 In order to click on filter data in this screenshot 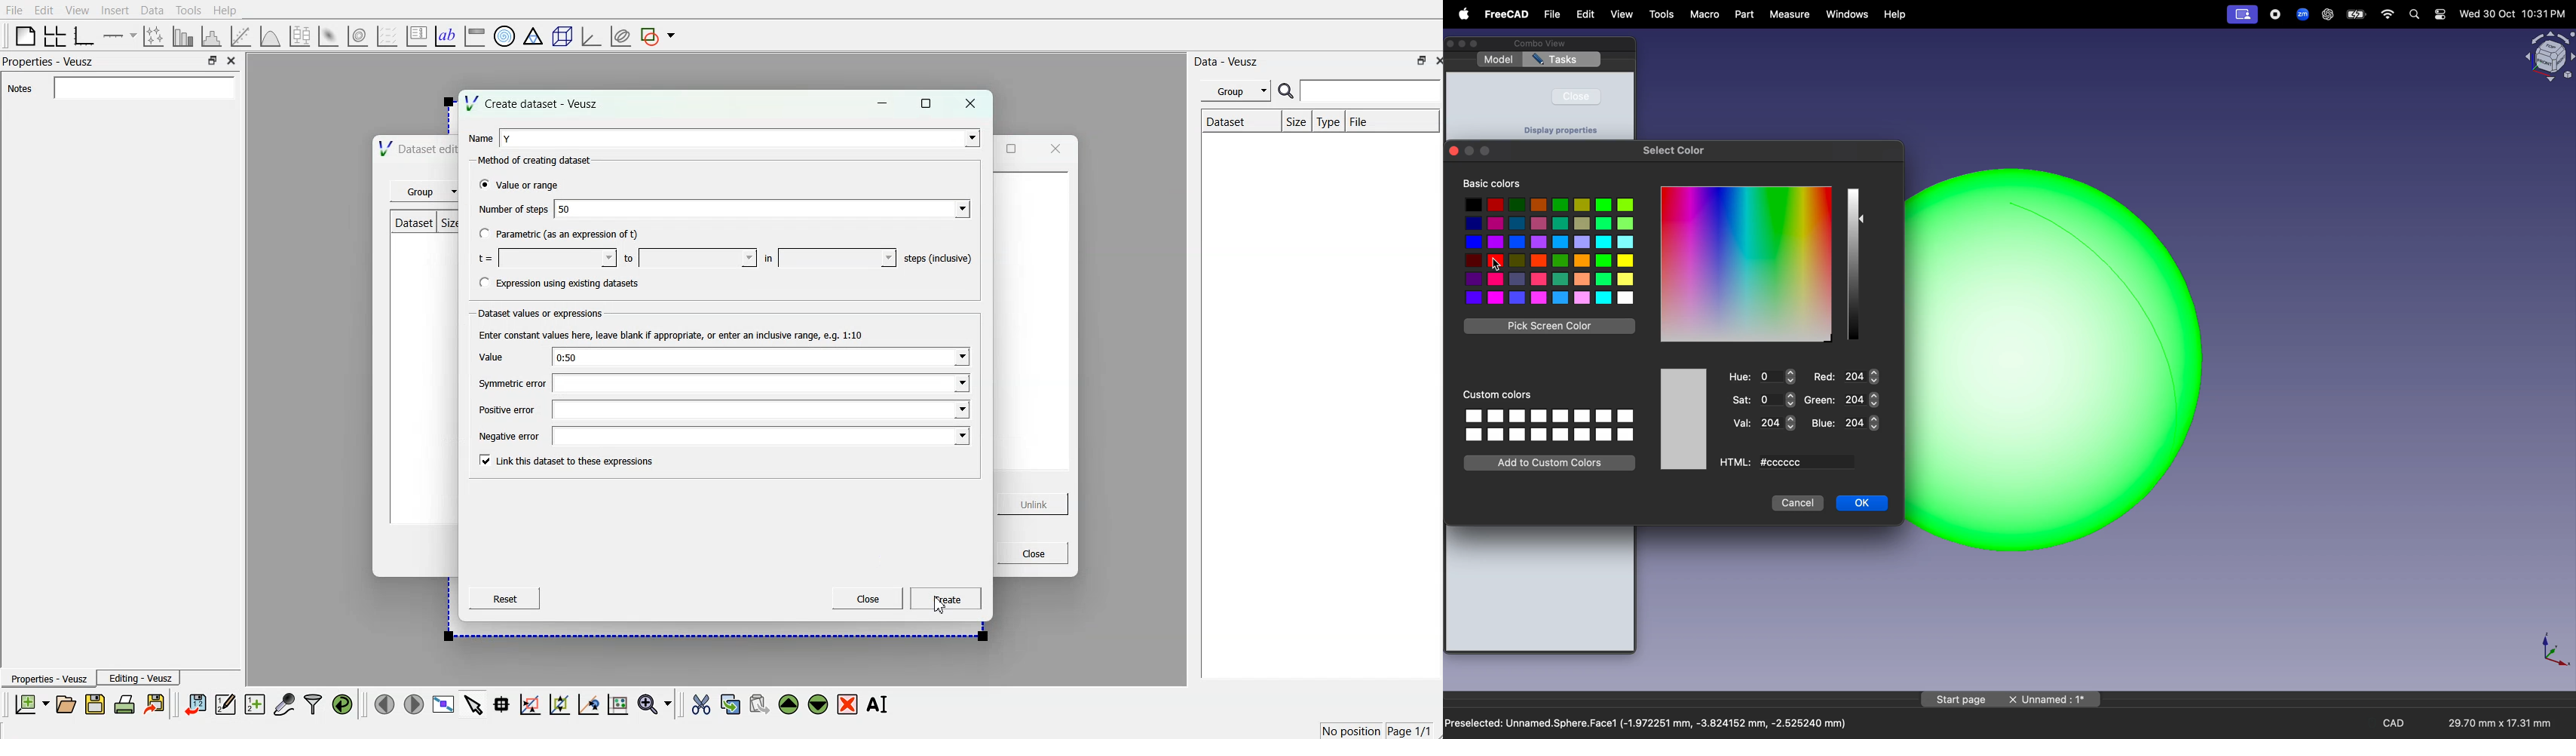, I will do `click(313, 704)`.